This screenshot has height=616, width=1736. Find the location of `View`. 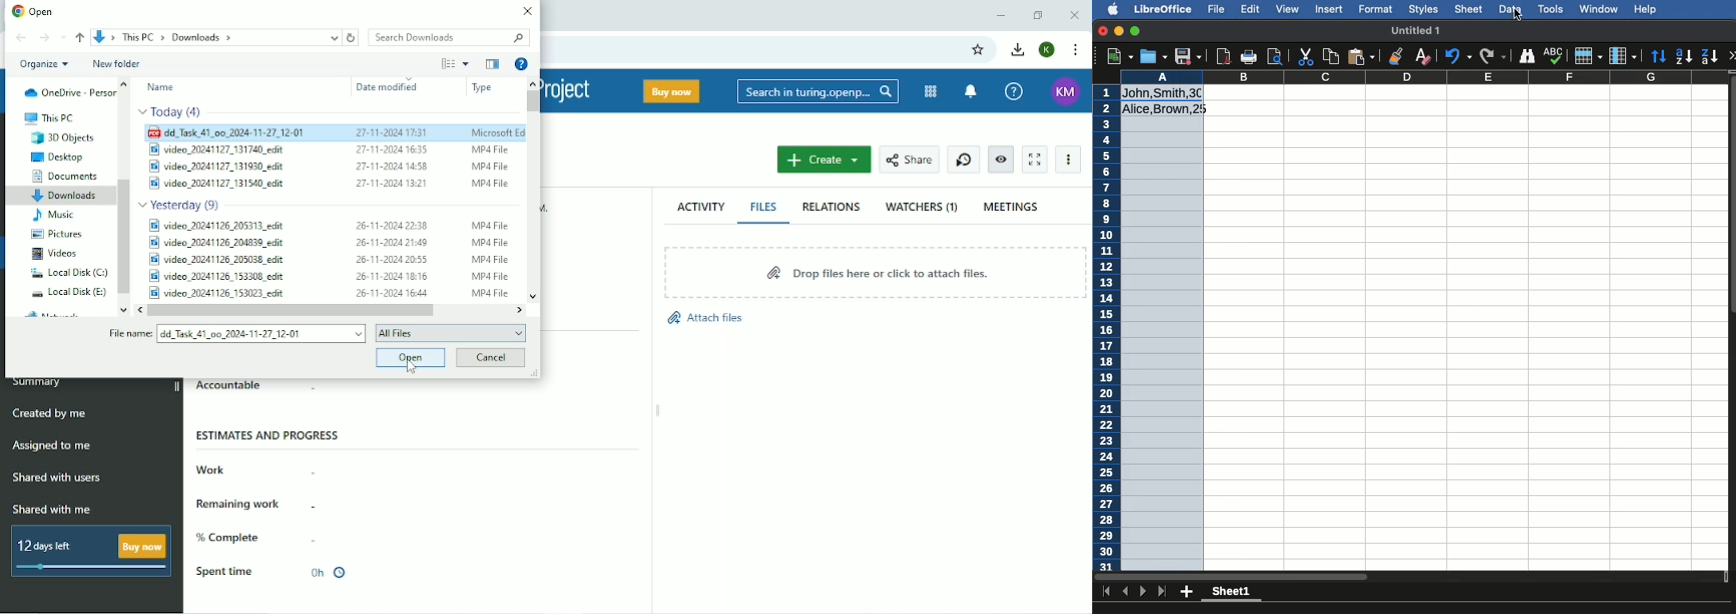

View is located at coordinates (1287, 9).